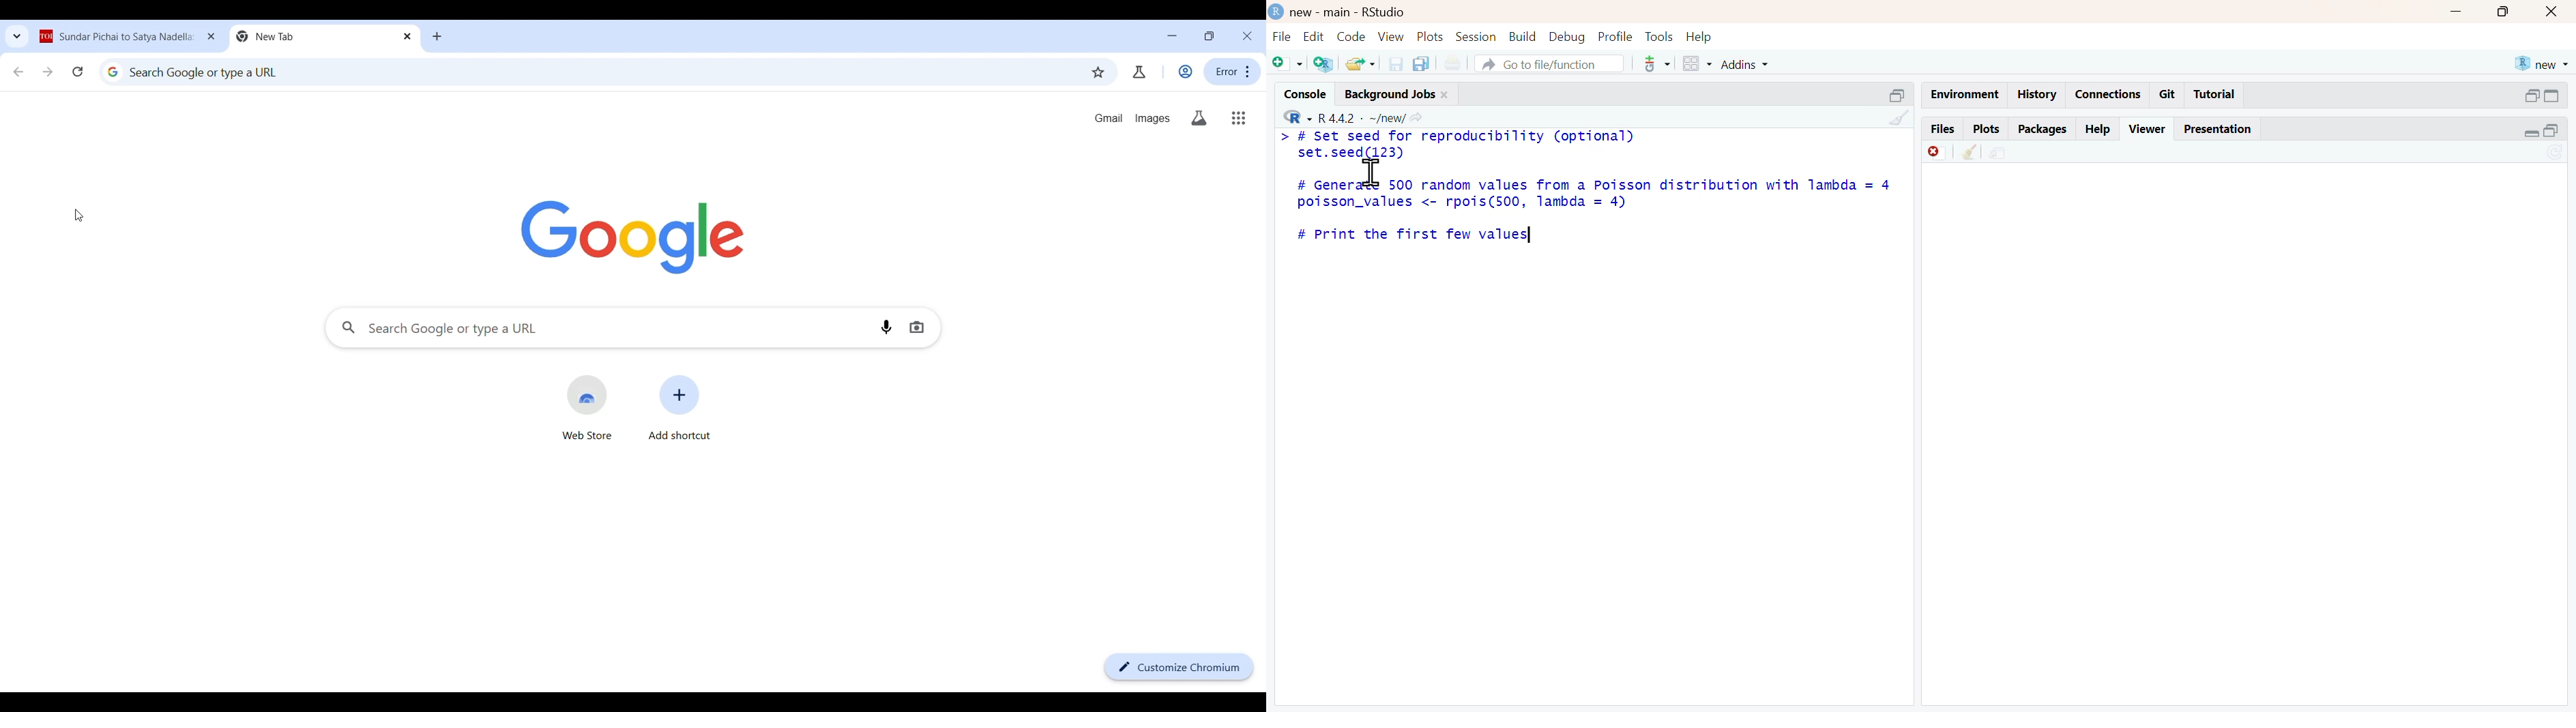 This screenshot has height=728, width=2576. What do you see at coordinates (1475, 37) in the screenshot?
I see `session` at bounding box center [1475, 37].